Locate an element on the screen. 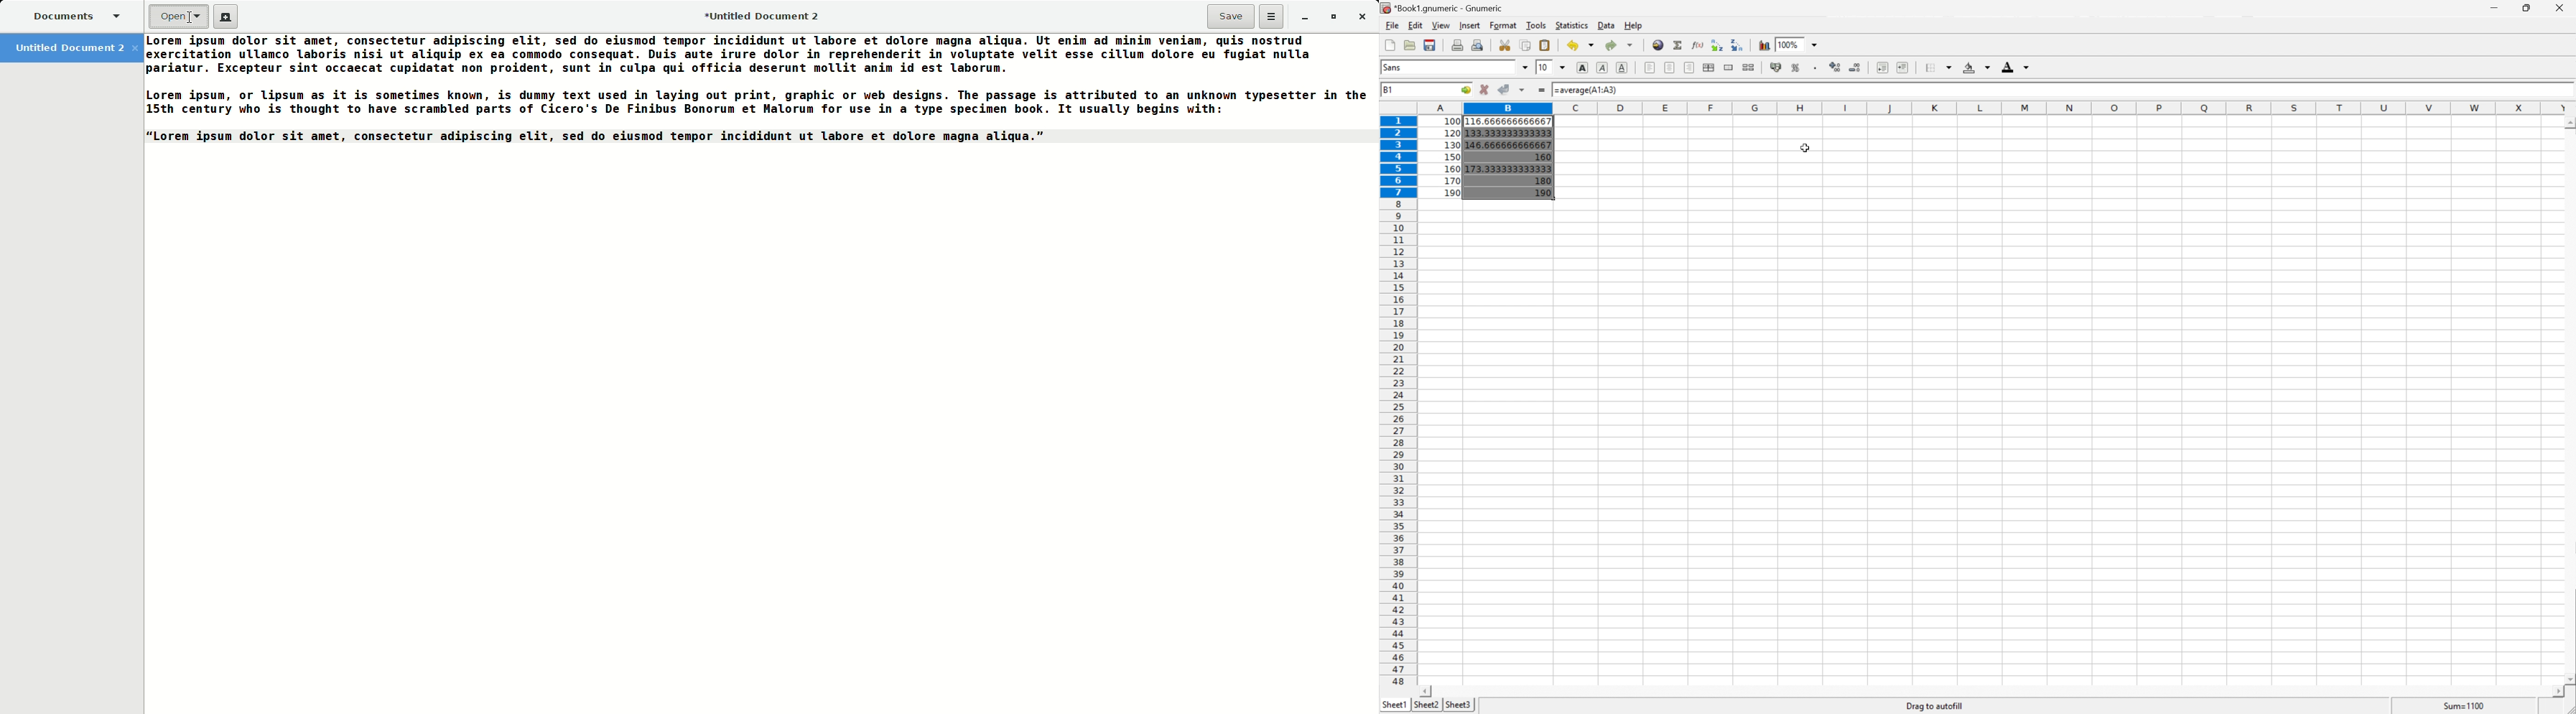  Center horizontally is located at coordinates (1669, 67).